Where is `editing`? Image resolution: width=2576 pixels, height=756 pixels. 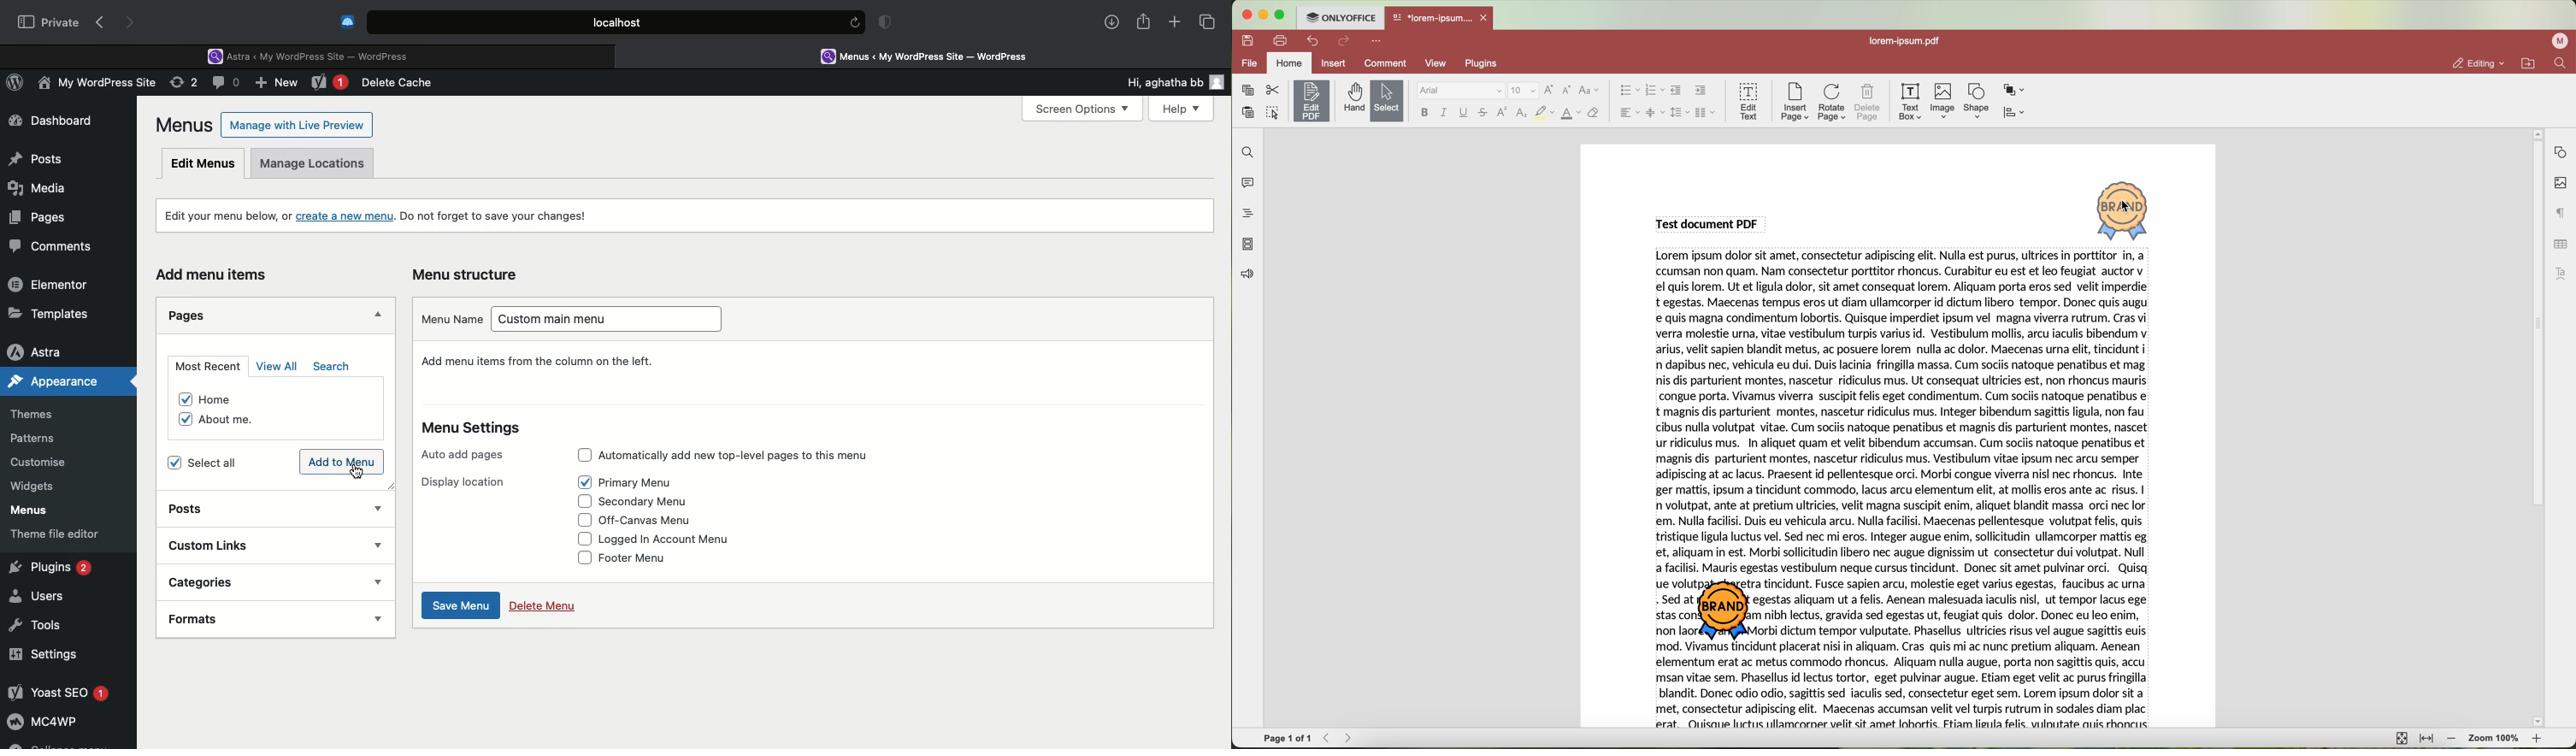 editing is located at coordinates (2478, 63).